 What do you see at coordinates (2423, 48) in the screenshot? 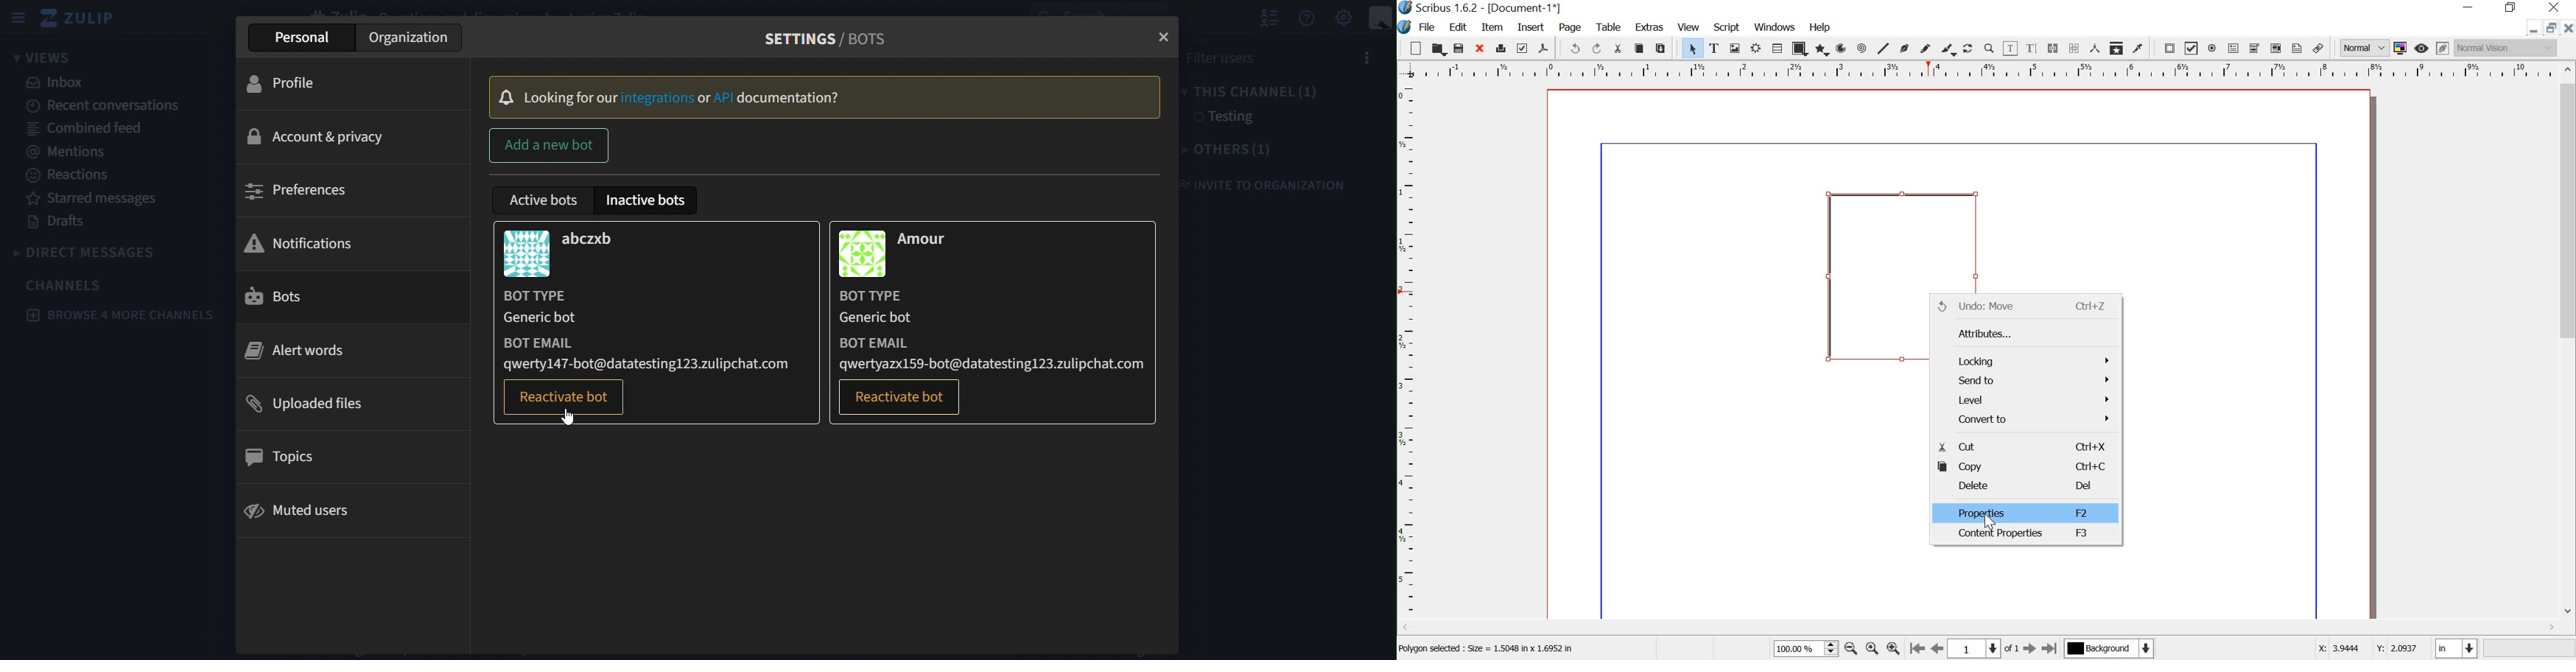
I see `preview mode` at bounding box center [2423, 48].